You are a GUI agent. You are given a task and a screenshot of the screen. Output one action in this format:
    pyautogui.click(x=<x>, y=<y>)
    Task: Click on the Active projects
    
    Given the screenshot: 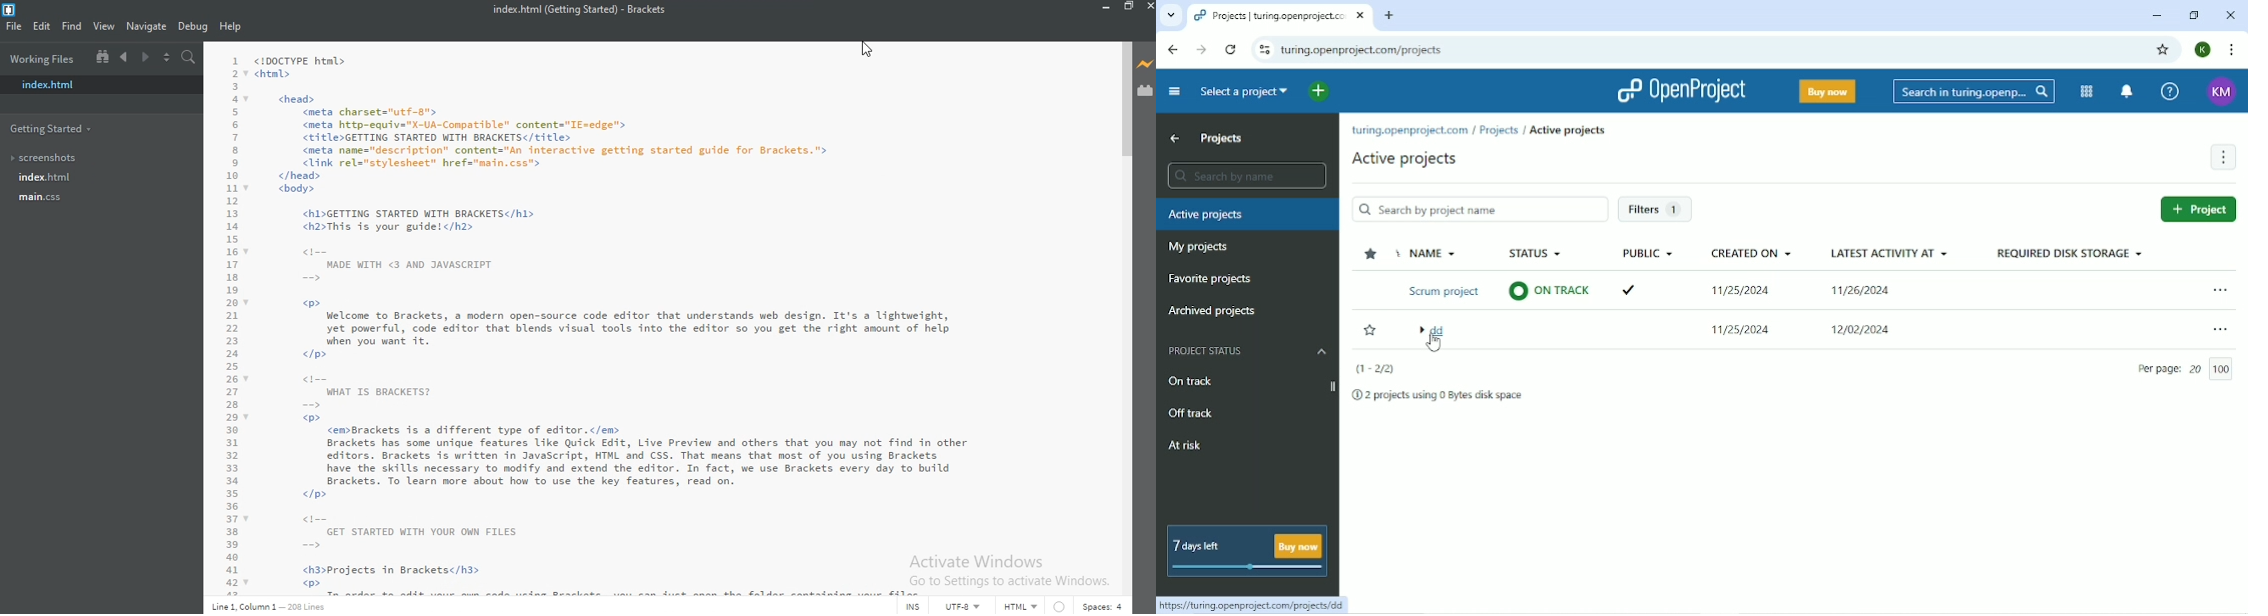 What is the action you would take?
    pyautogui.click(x=1409, y=159)
    